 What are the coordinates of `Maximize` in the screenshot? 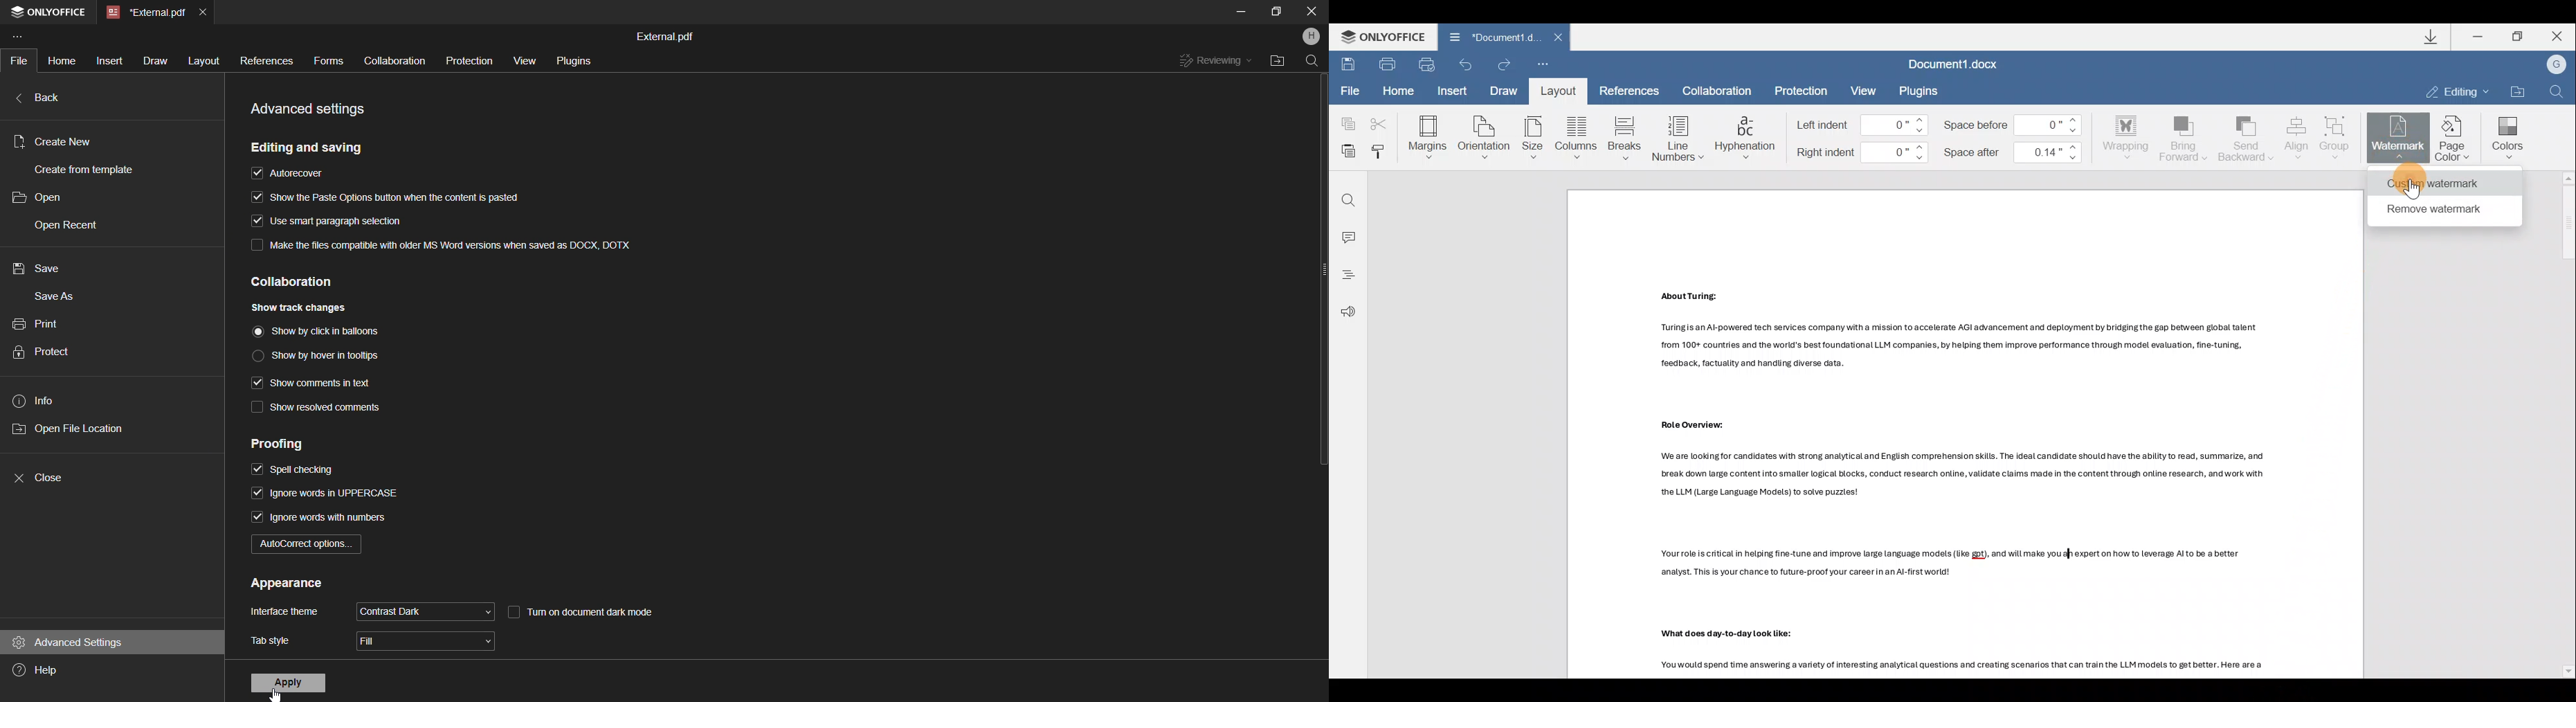 It's located at (2517, 36).